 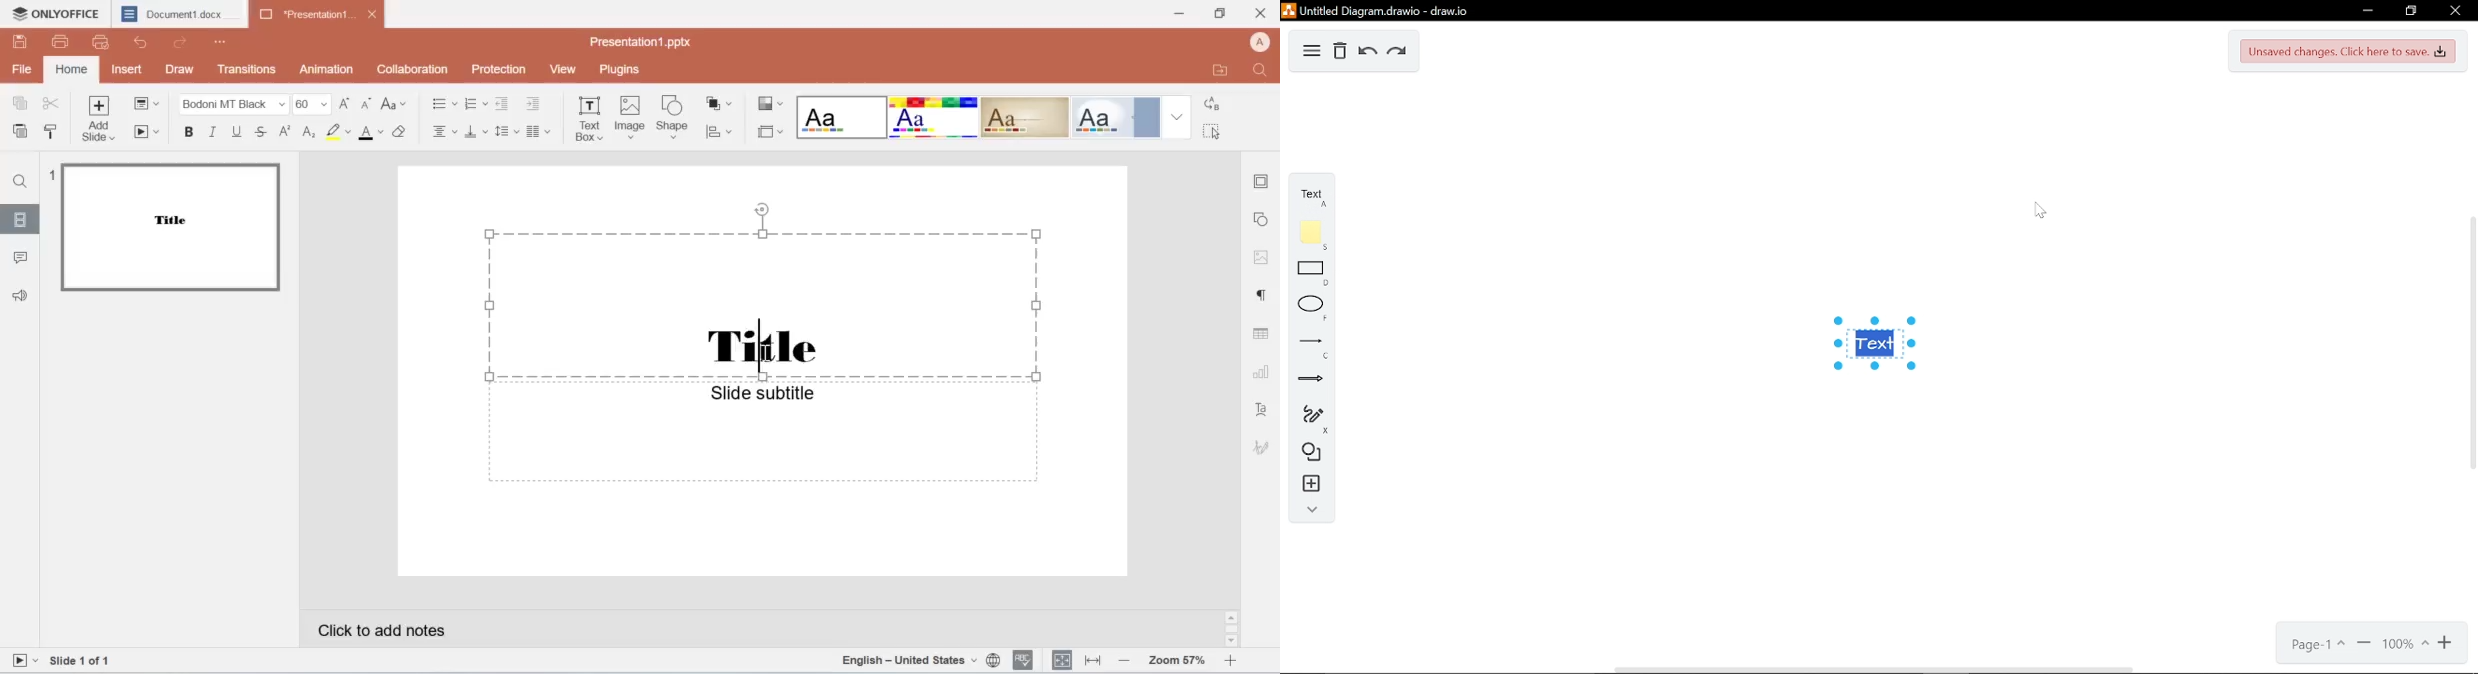 What do you see at coordinates (675, 119) in the screenshot?
I see `shape` at bounding box center [675, 119].